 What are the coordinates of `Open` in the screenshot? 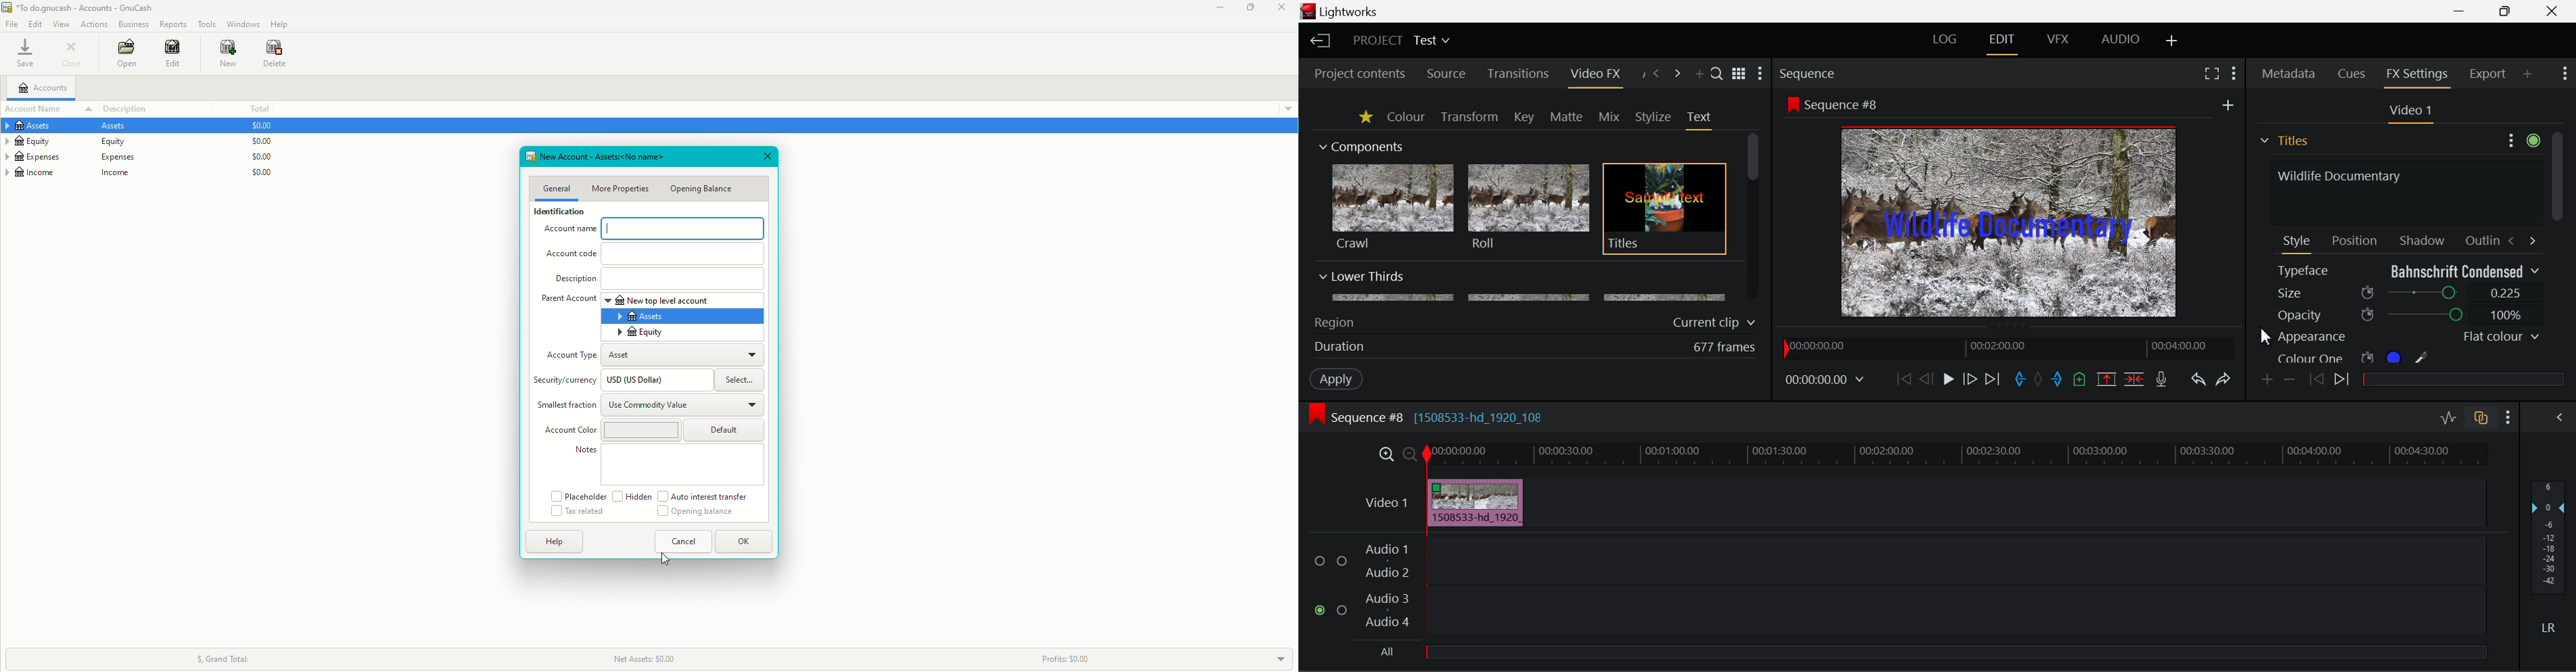 It's located at (125, 55).